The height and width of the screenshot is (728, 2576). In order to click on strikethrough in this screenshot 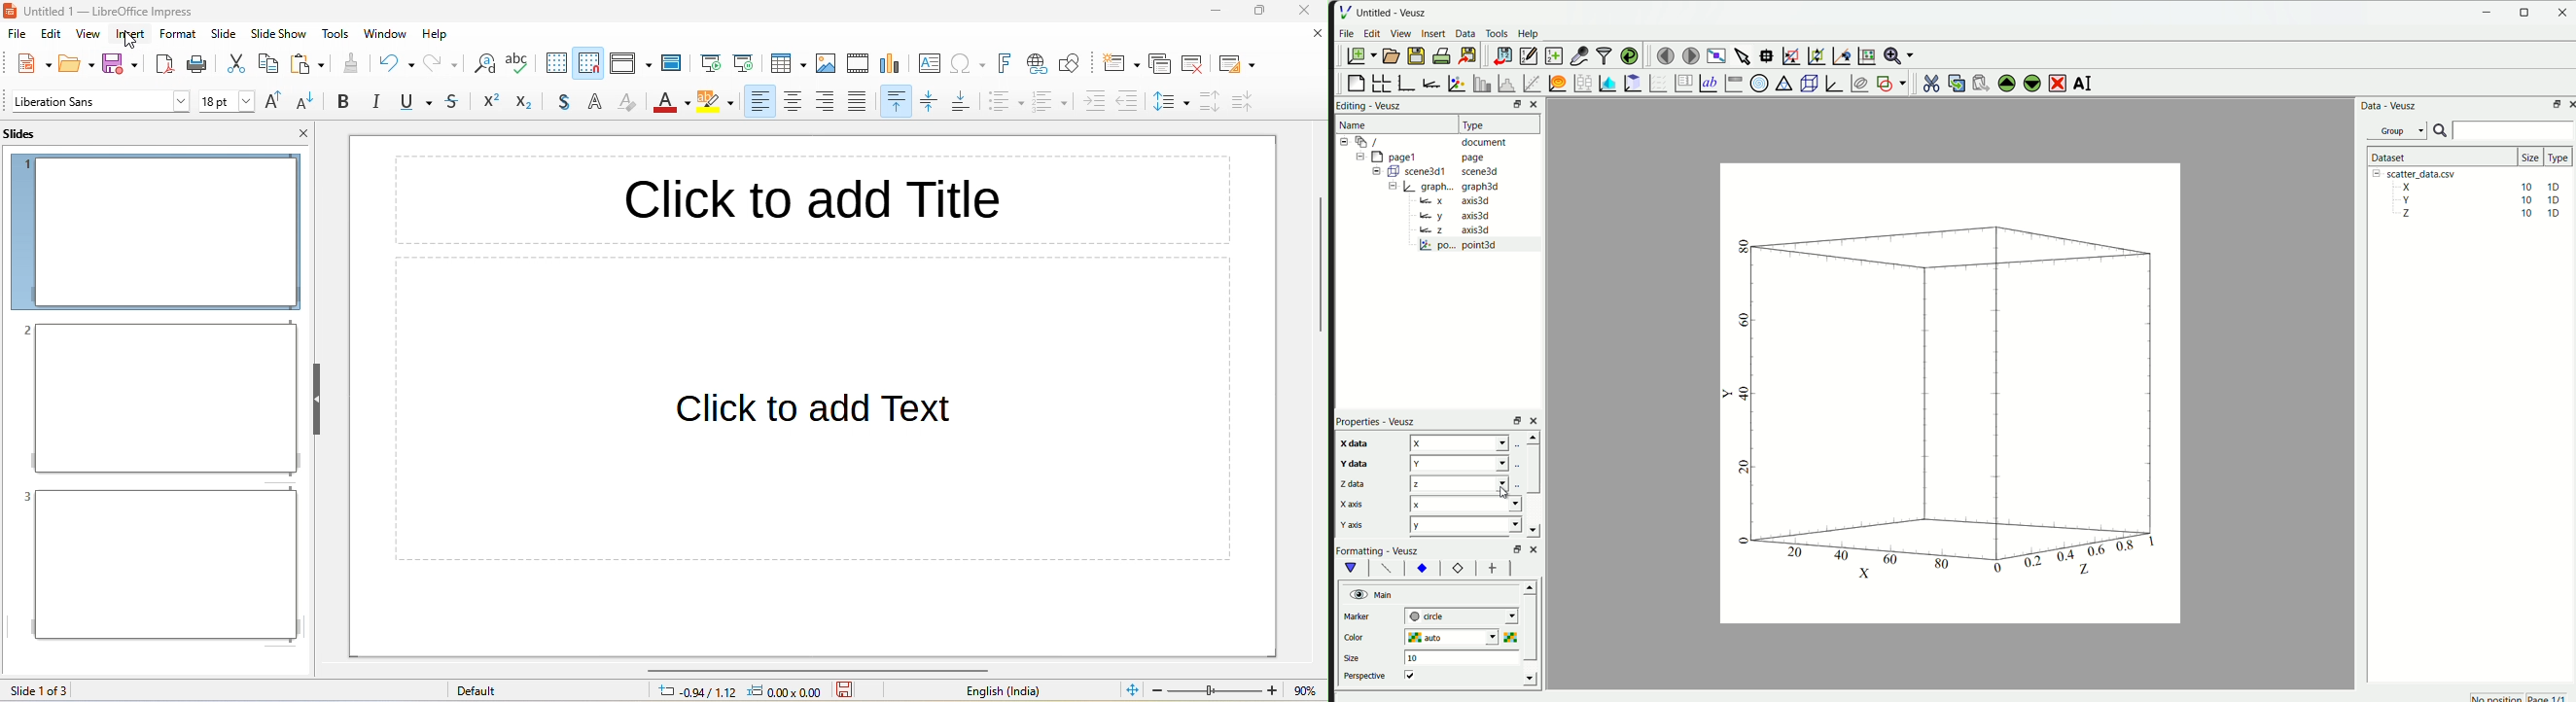, I will do `click(454, 103)`.